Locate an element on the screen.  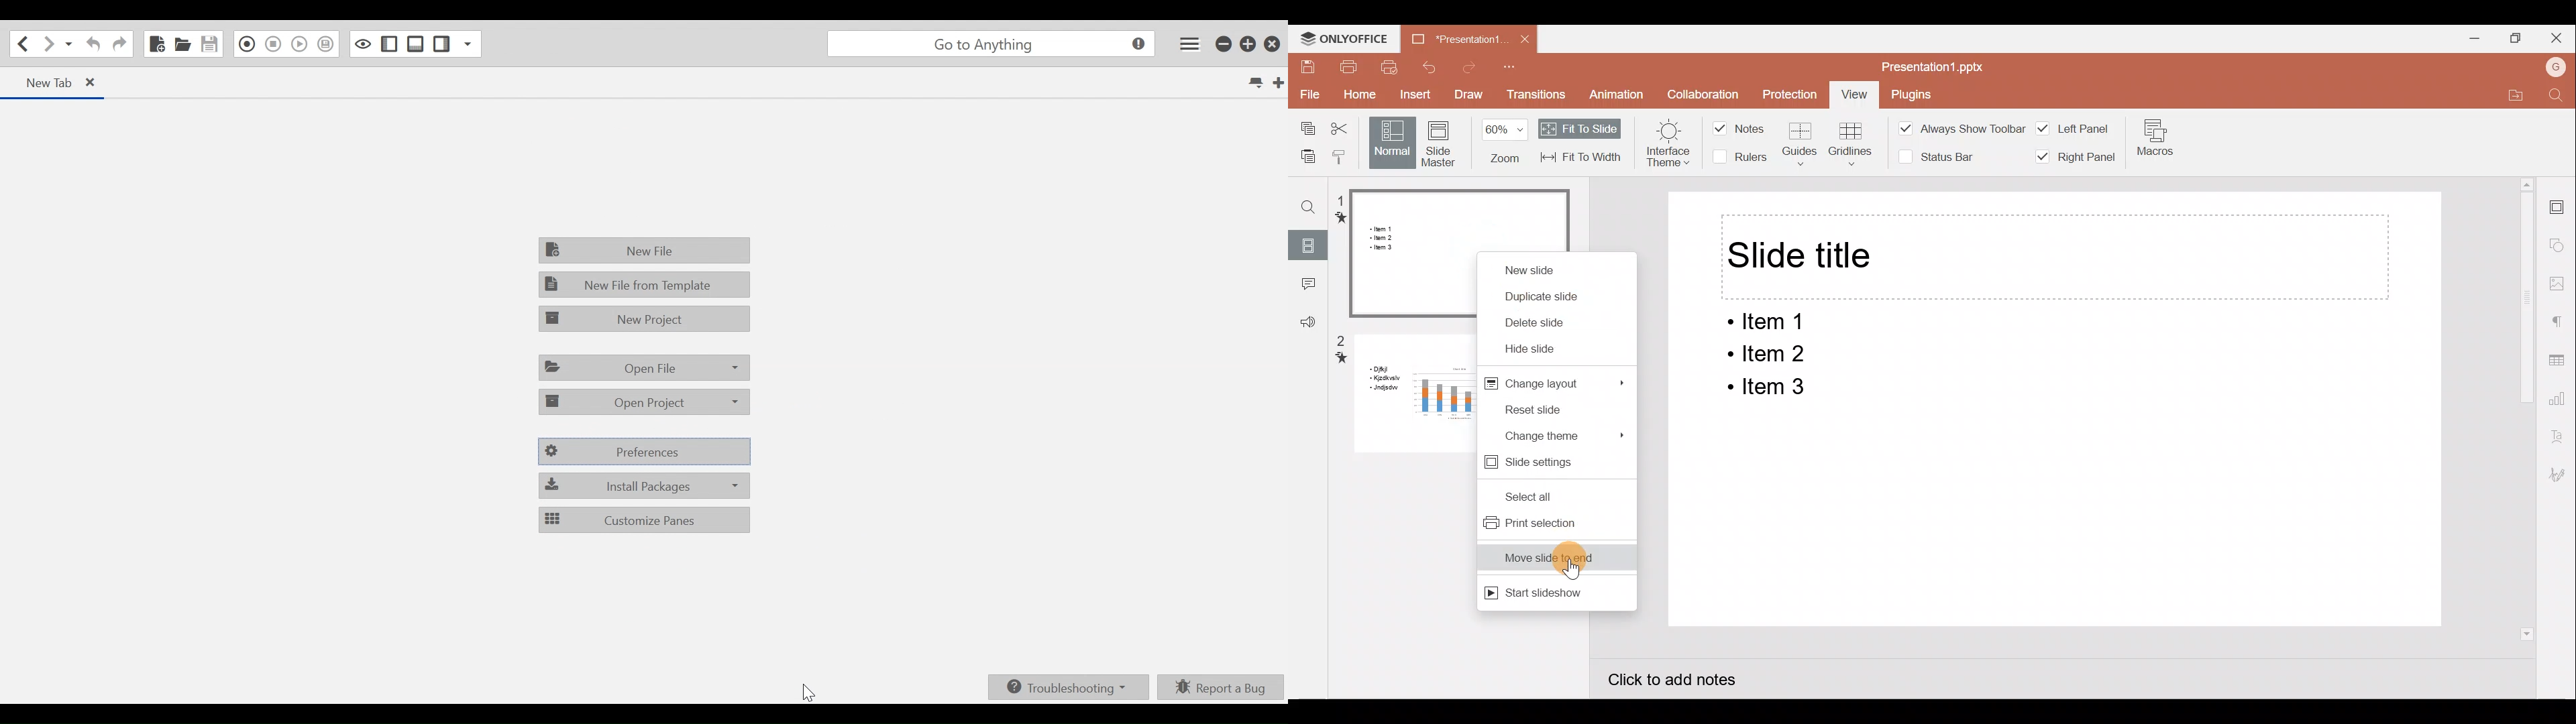
Zoom is located at coordinates (1500, 141).